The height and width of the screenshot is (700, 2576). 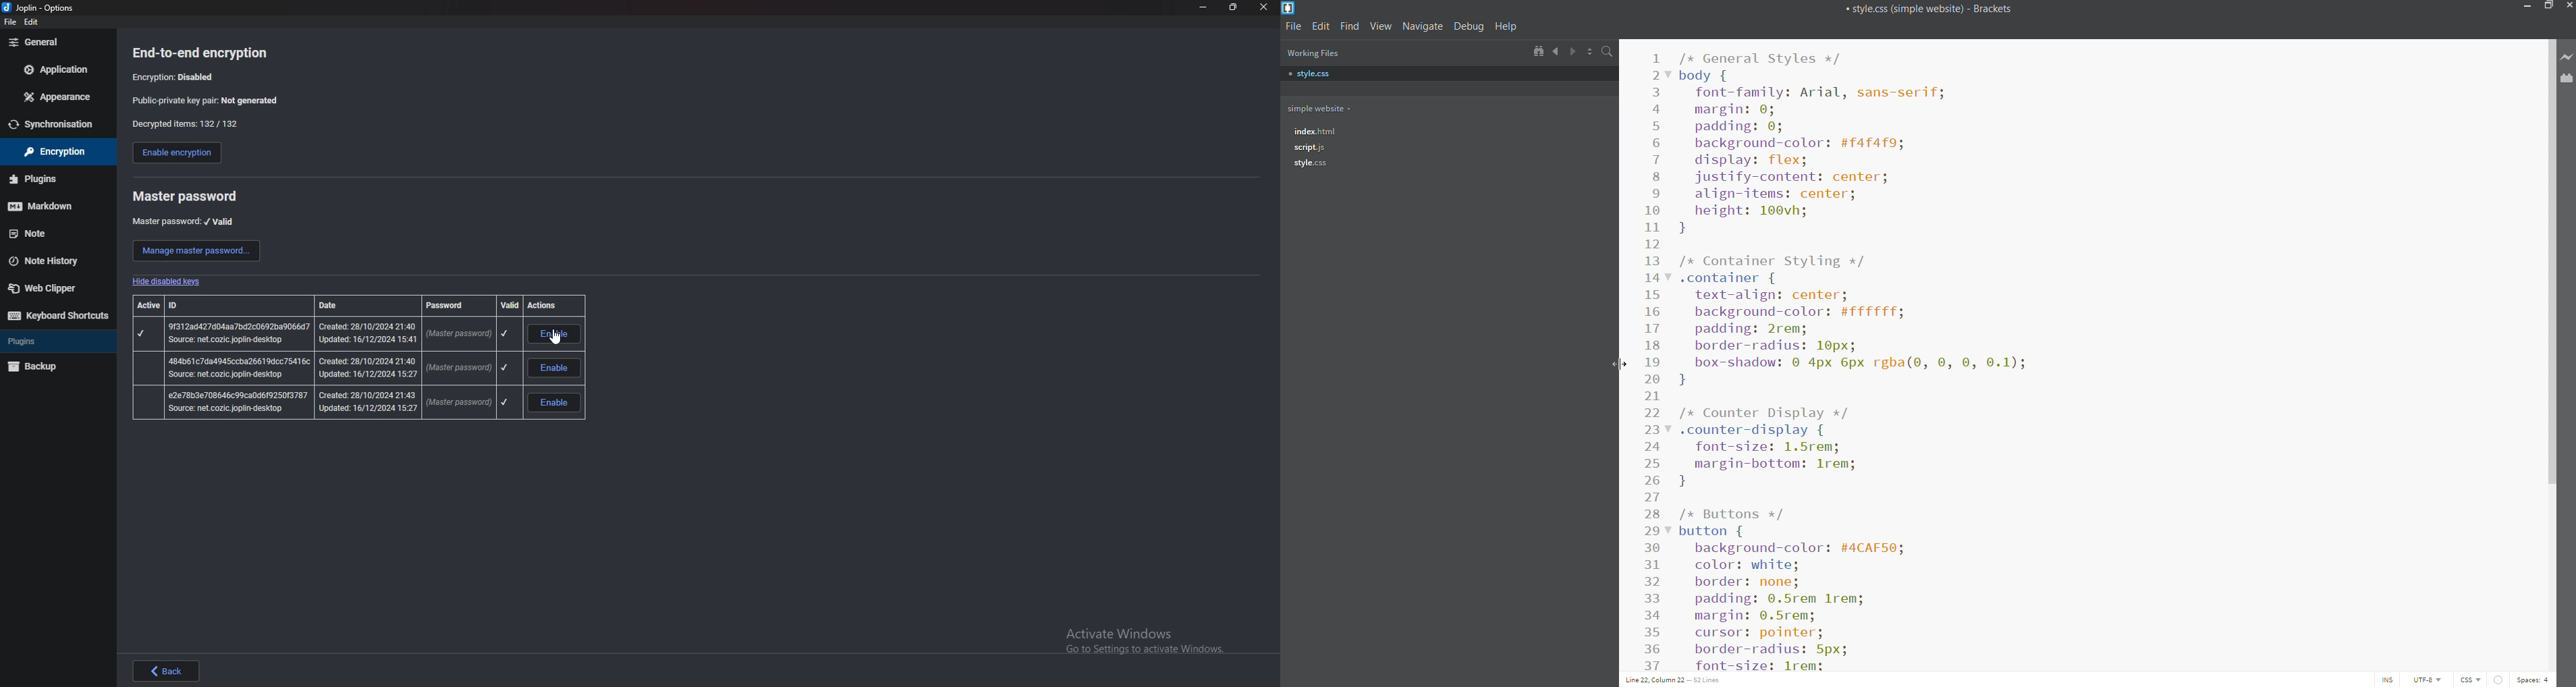 What do you see at coordinates (510, 305) in the screenshot?
I see `valid` at bounding box center [510, 305].